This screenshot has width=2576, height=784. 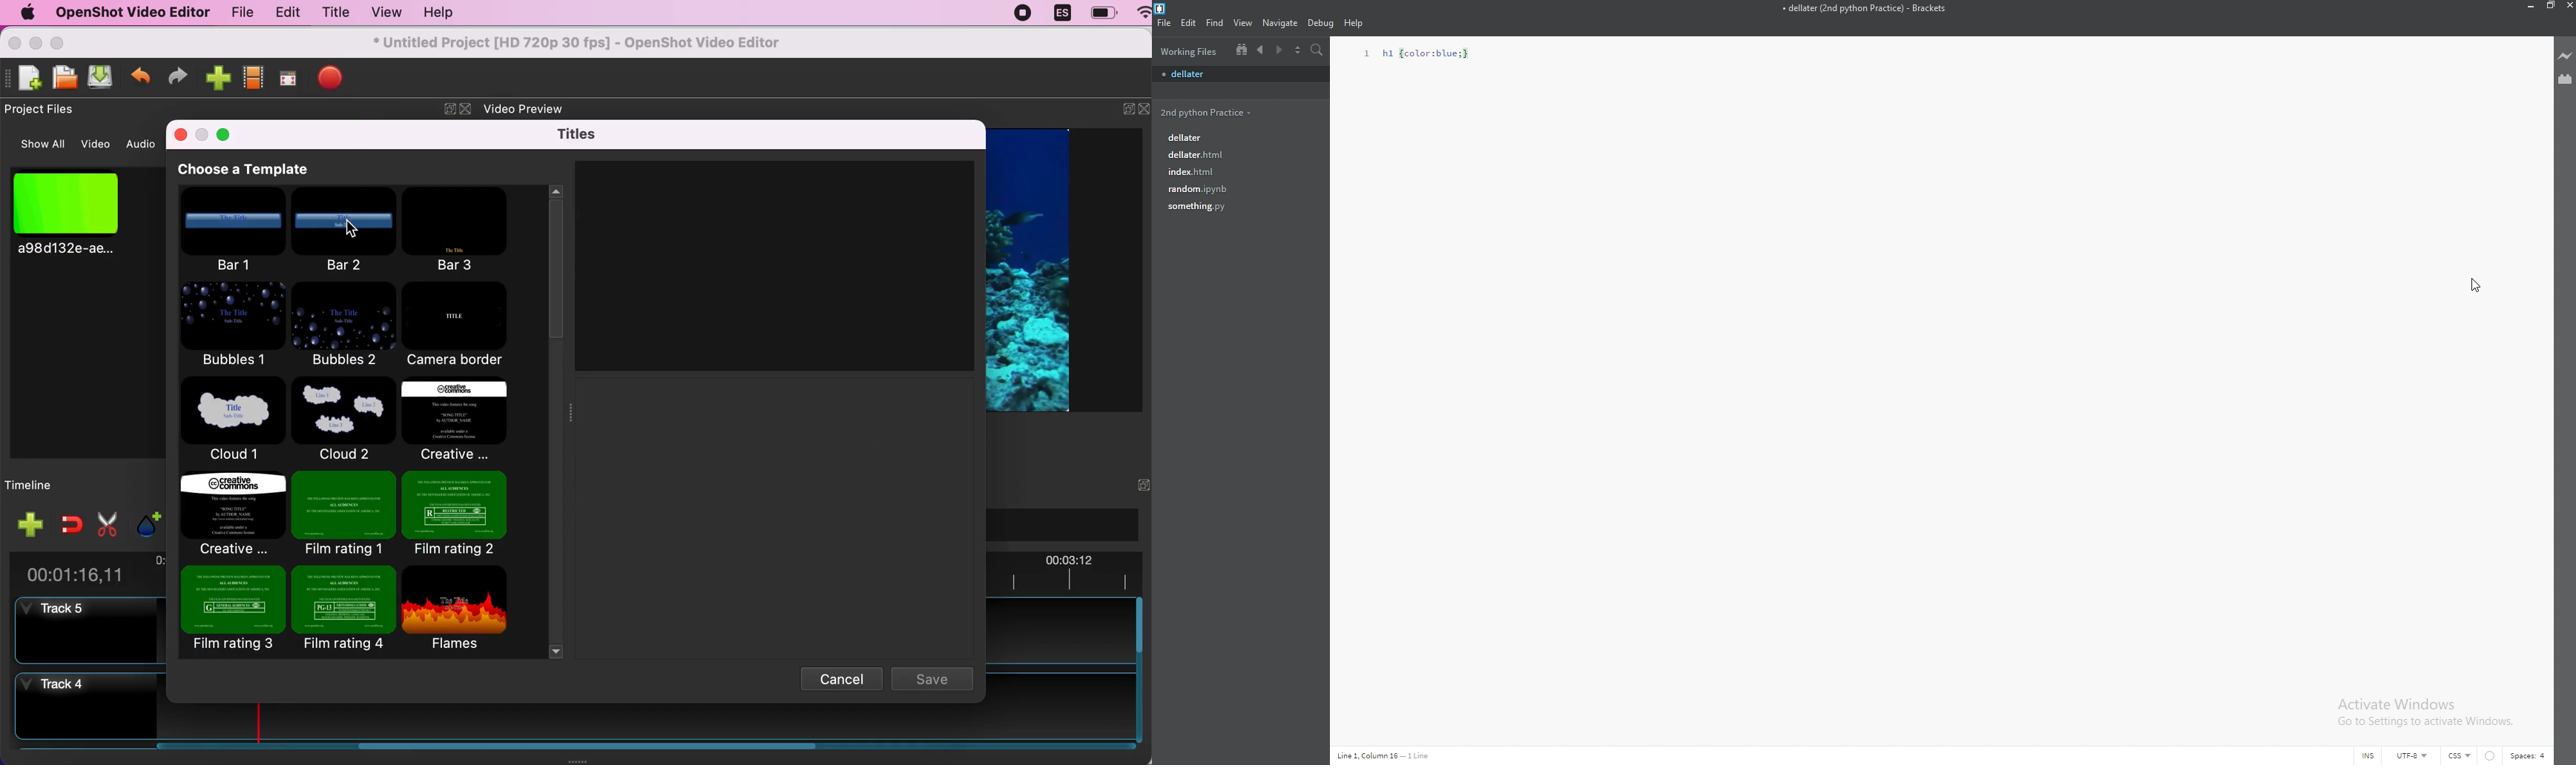 I want to click on minimize, so click(x=202, y=133).